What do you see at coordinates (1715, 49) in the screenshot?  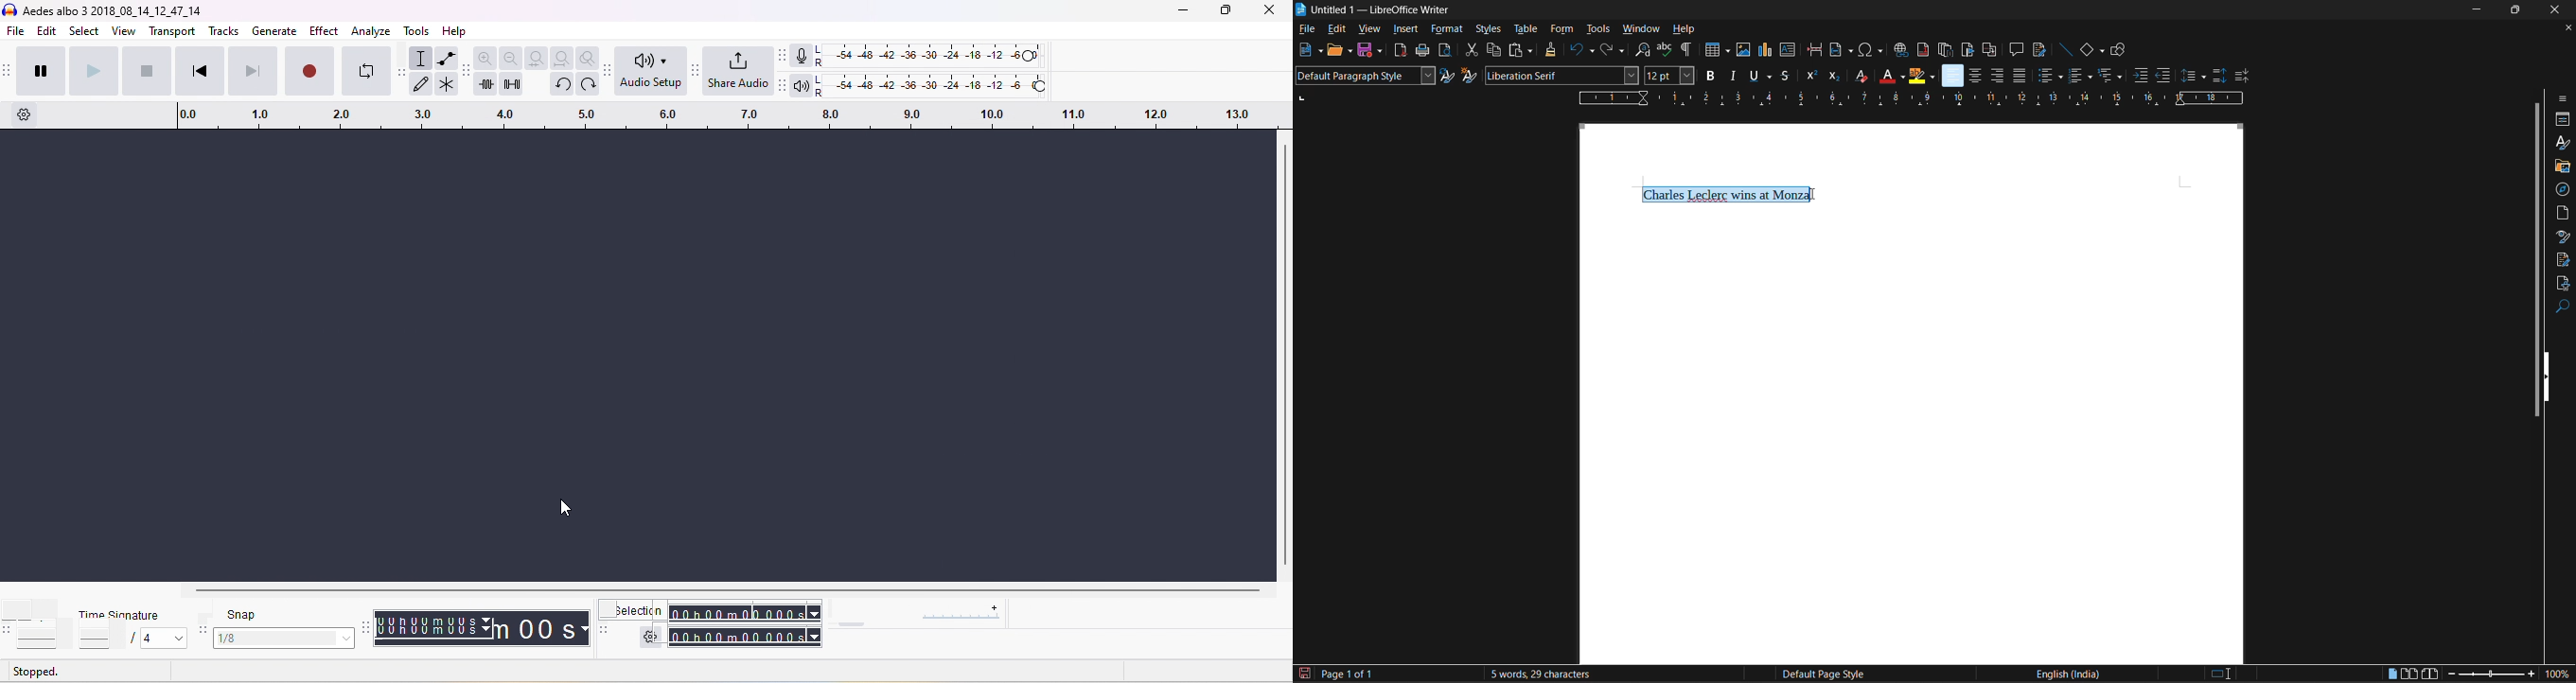 I see `insert table` at bounding box center [1715, 49].